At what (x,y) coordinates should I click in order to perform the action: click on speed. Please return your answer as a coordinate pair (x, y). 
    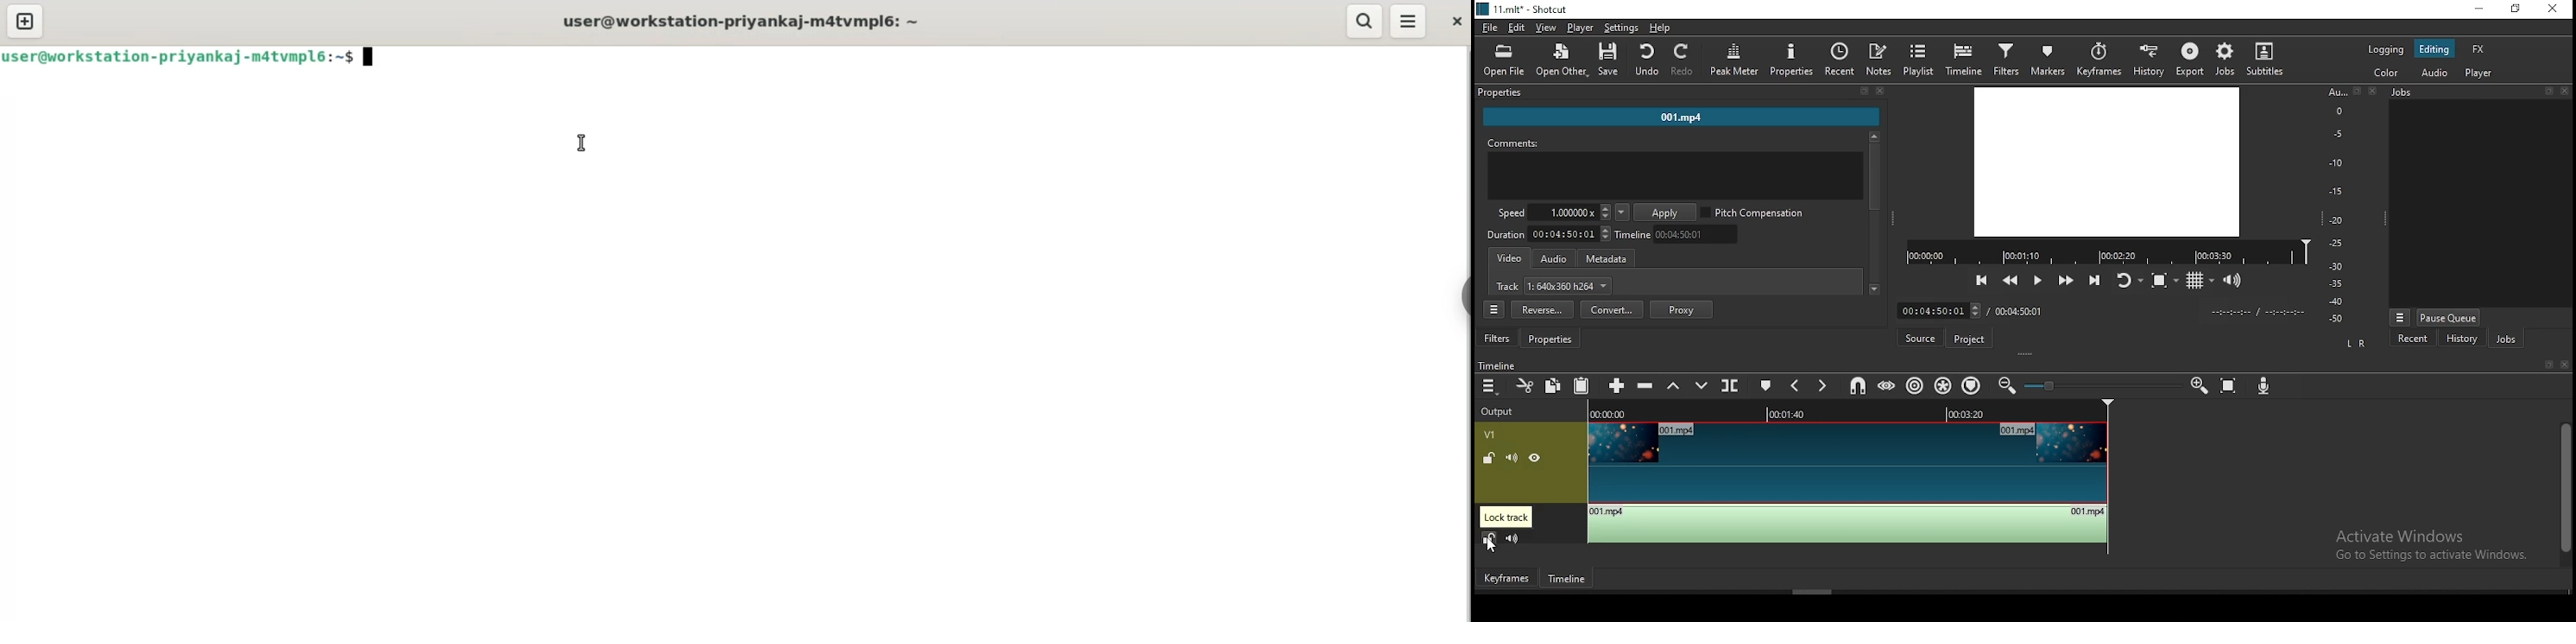
    Looking at the image, I should click on (1551, 213).